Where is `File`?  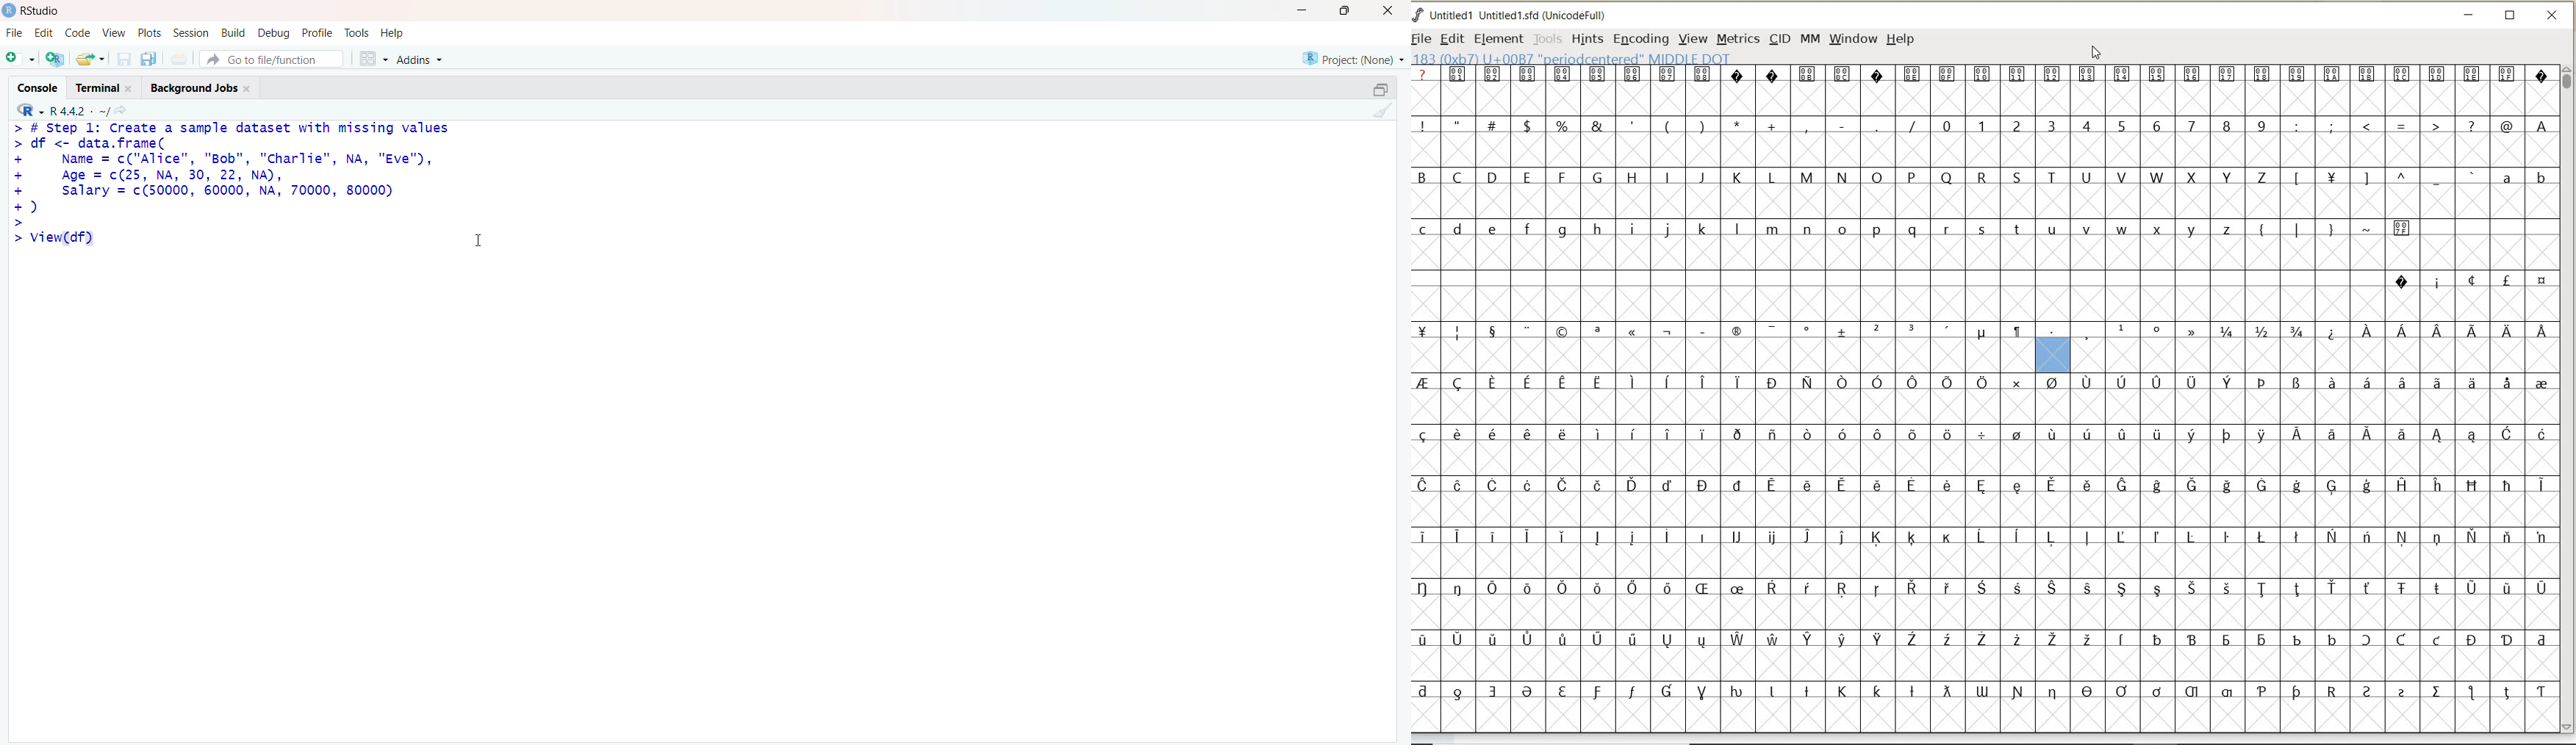 File is located at coordinates (15, 33).